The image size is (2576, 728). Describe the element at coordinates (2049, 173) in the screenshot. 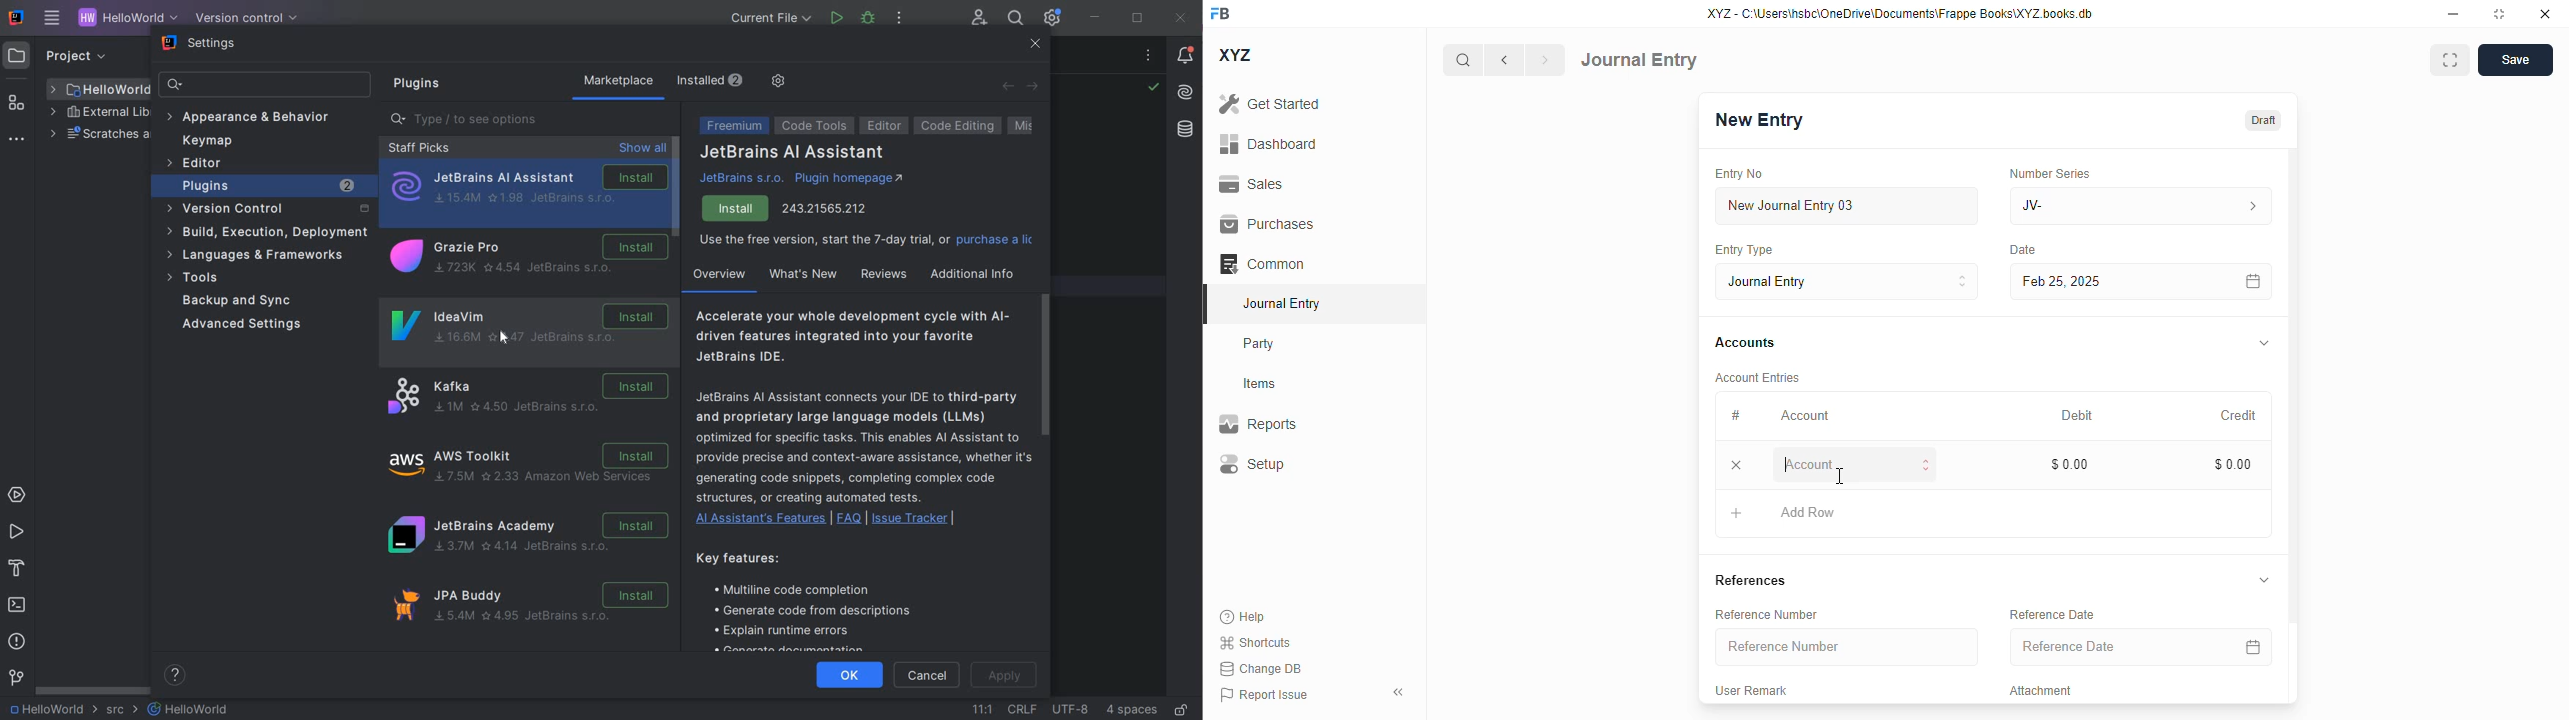

I see `number series` at that location.